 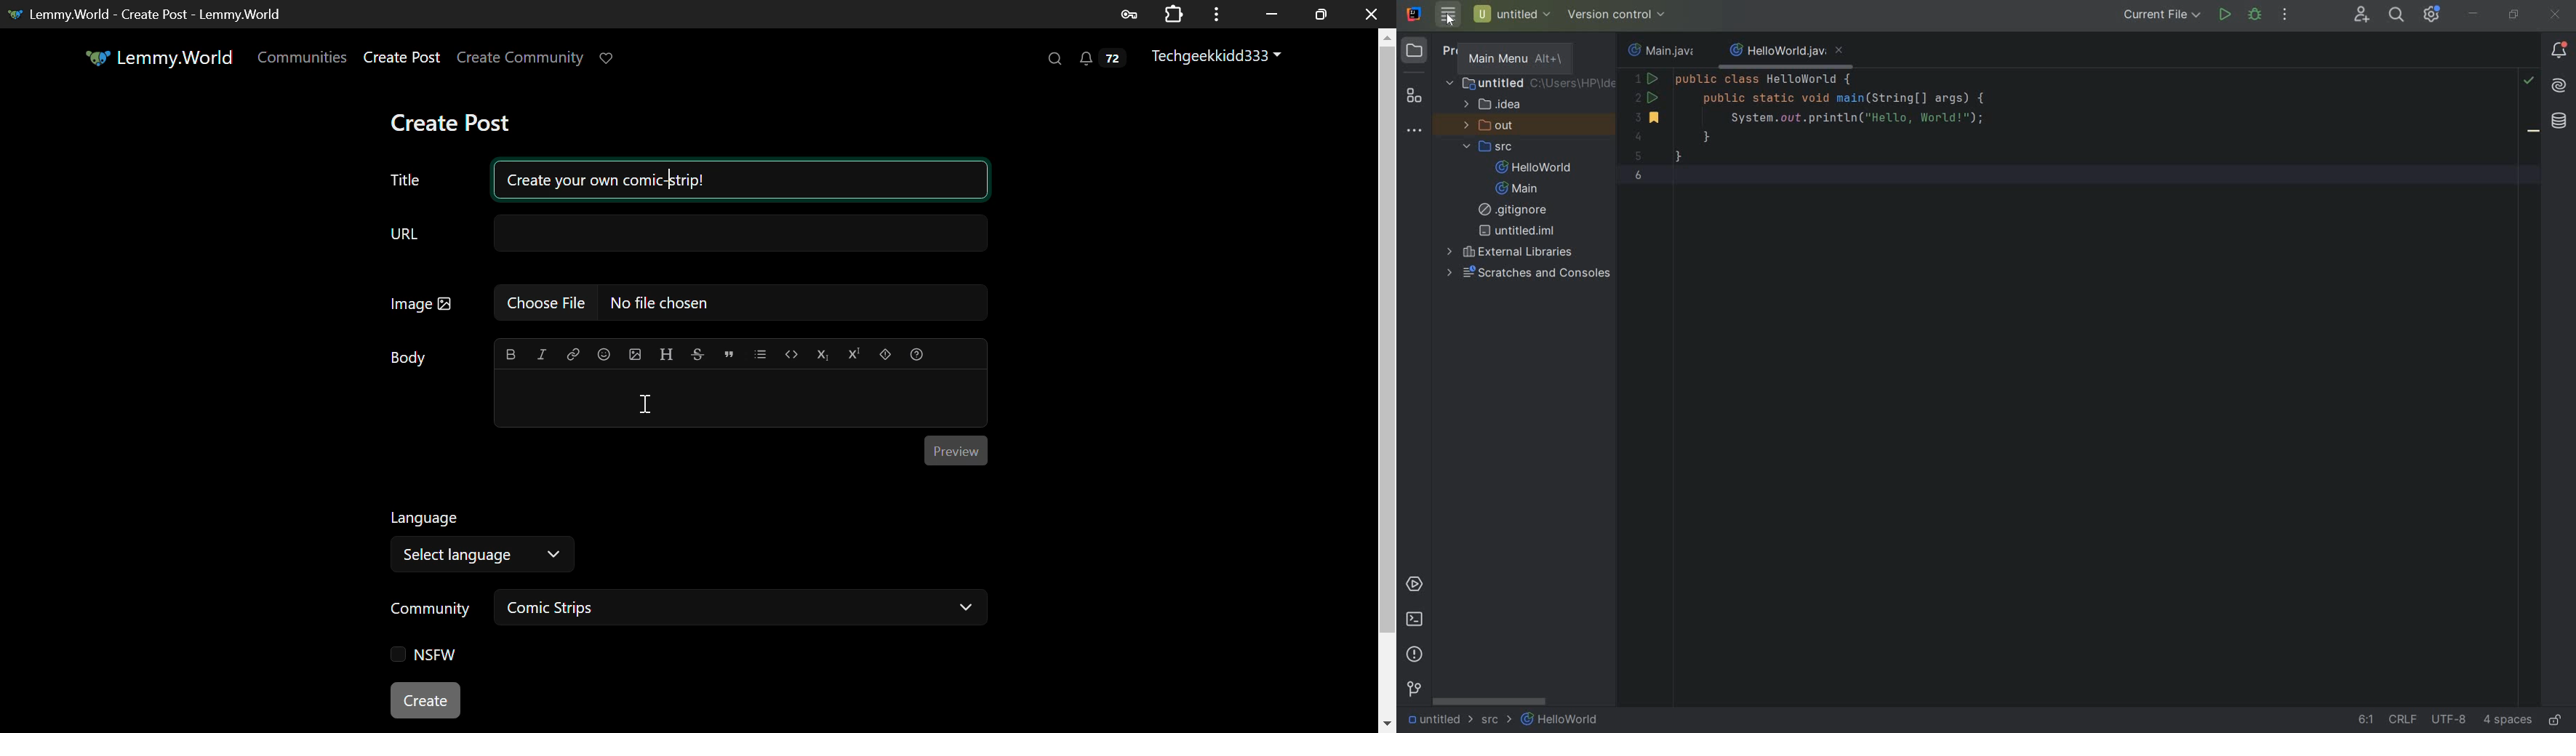 What do you see at coordinates (2528, 81) in the screenshot?
I see `highlight problems` at bounding box center [2528, 81].